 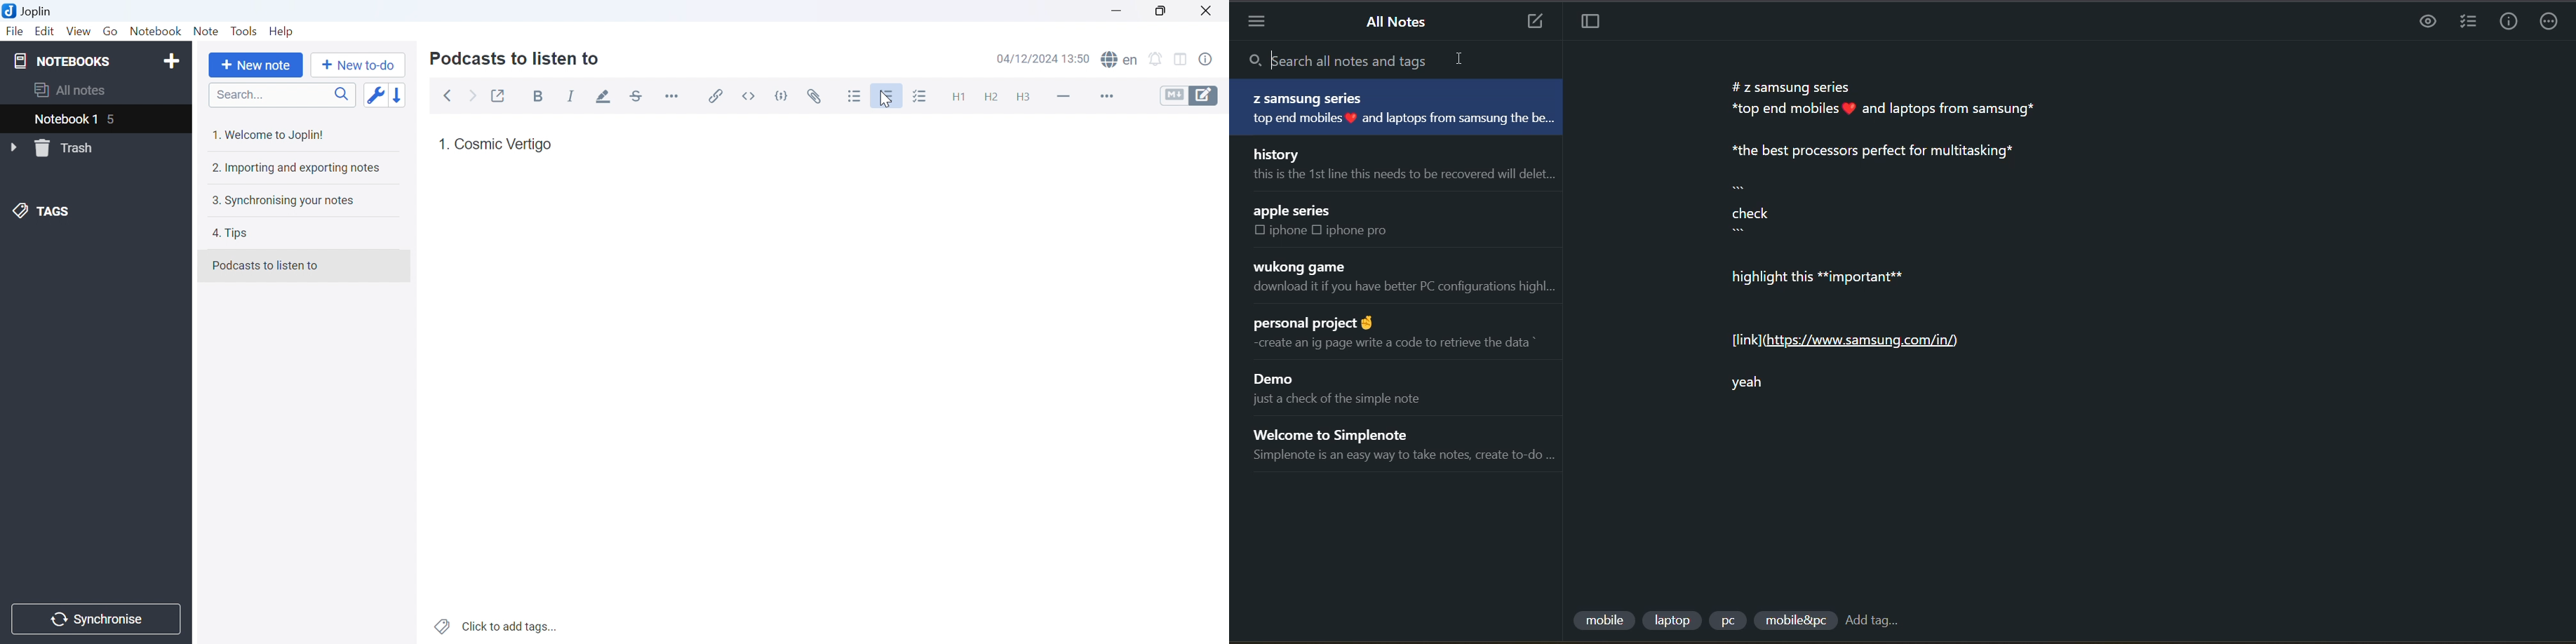 I want to click on Click to add notes..., so click(x=497, y=625).